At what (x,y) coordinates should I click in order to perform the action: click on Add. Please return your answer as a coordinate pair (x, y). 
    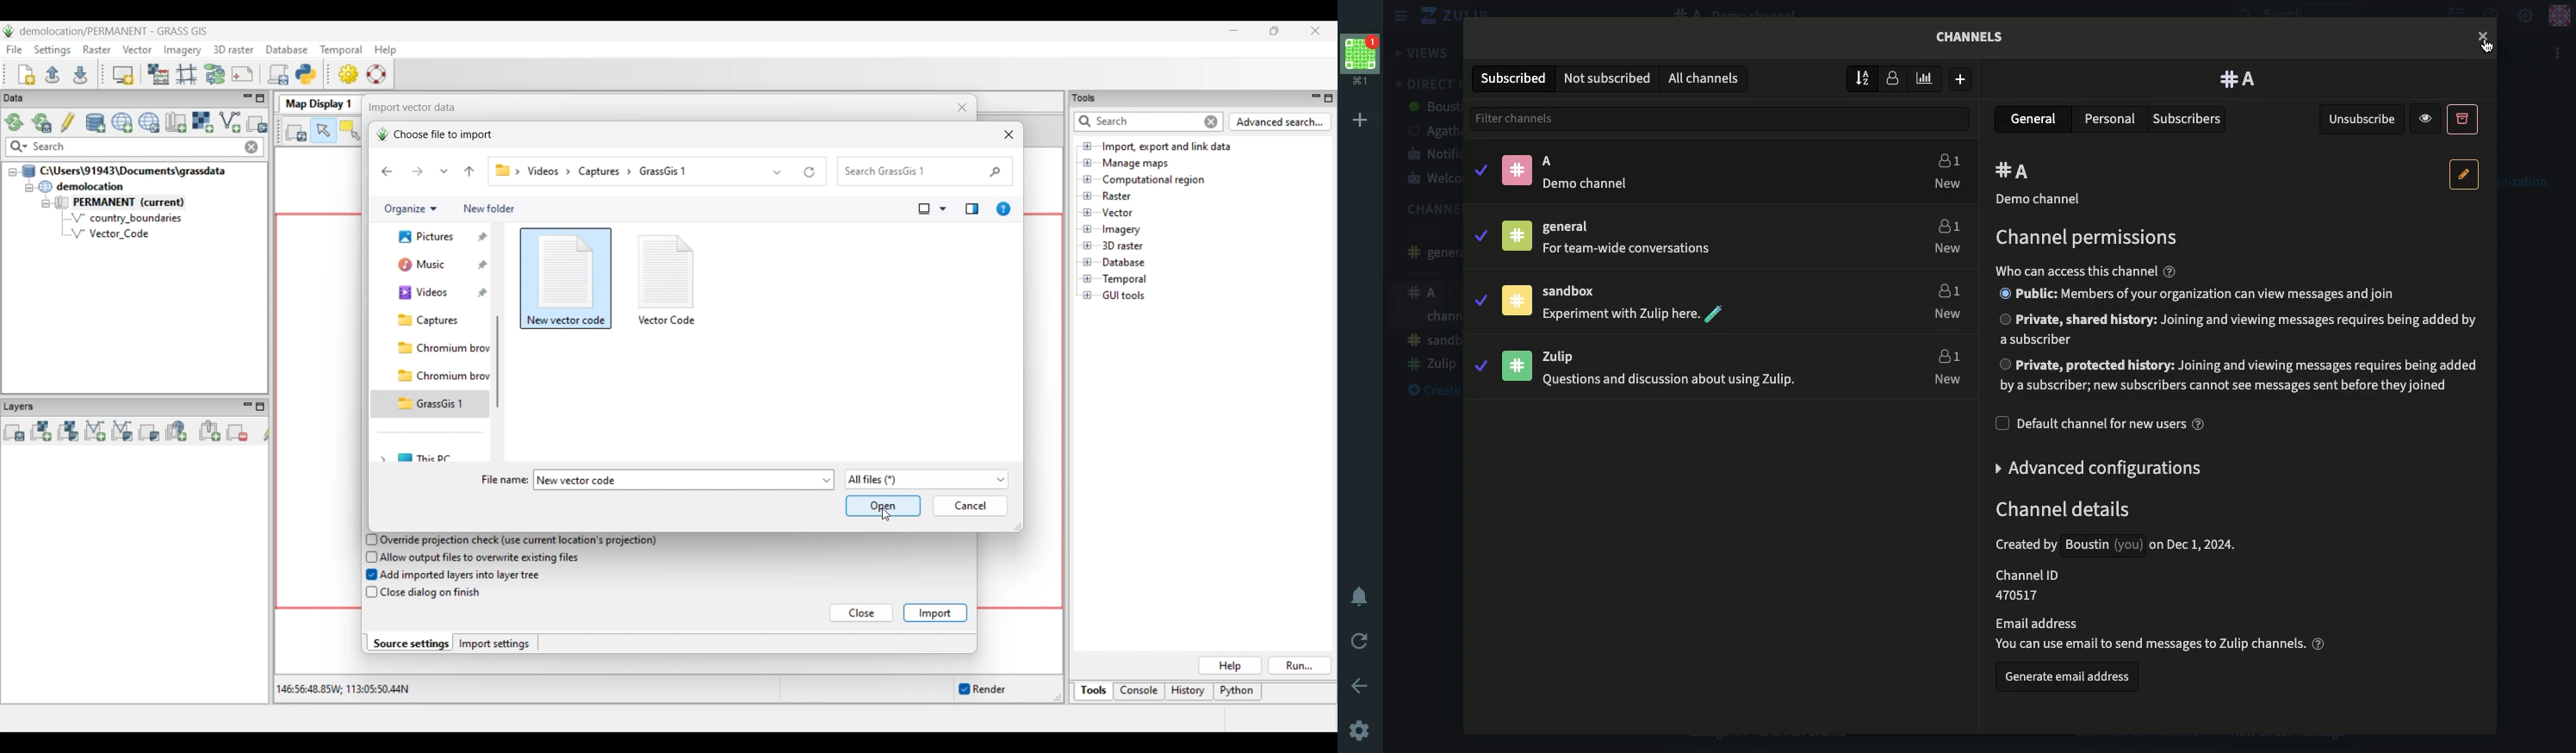
    Looking at the image, I should click on (1960, 79).